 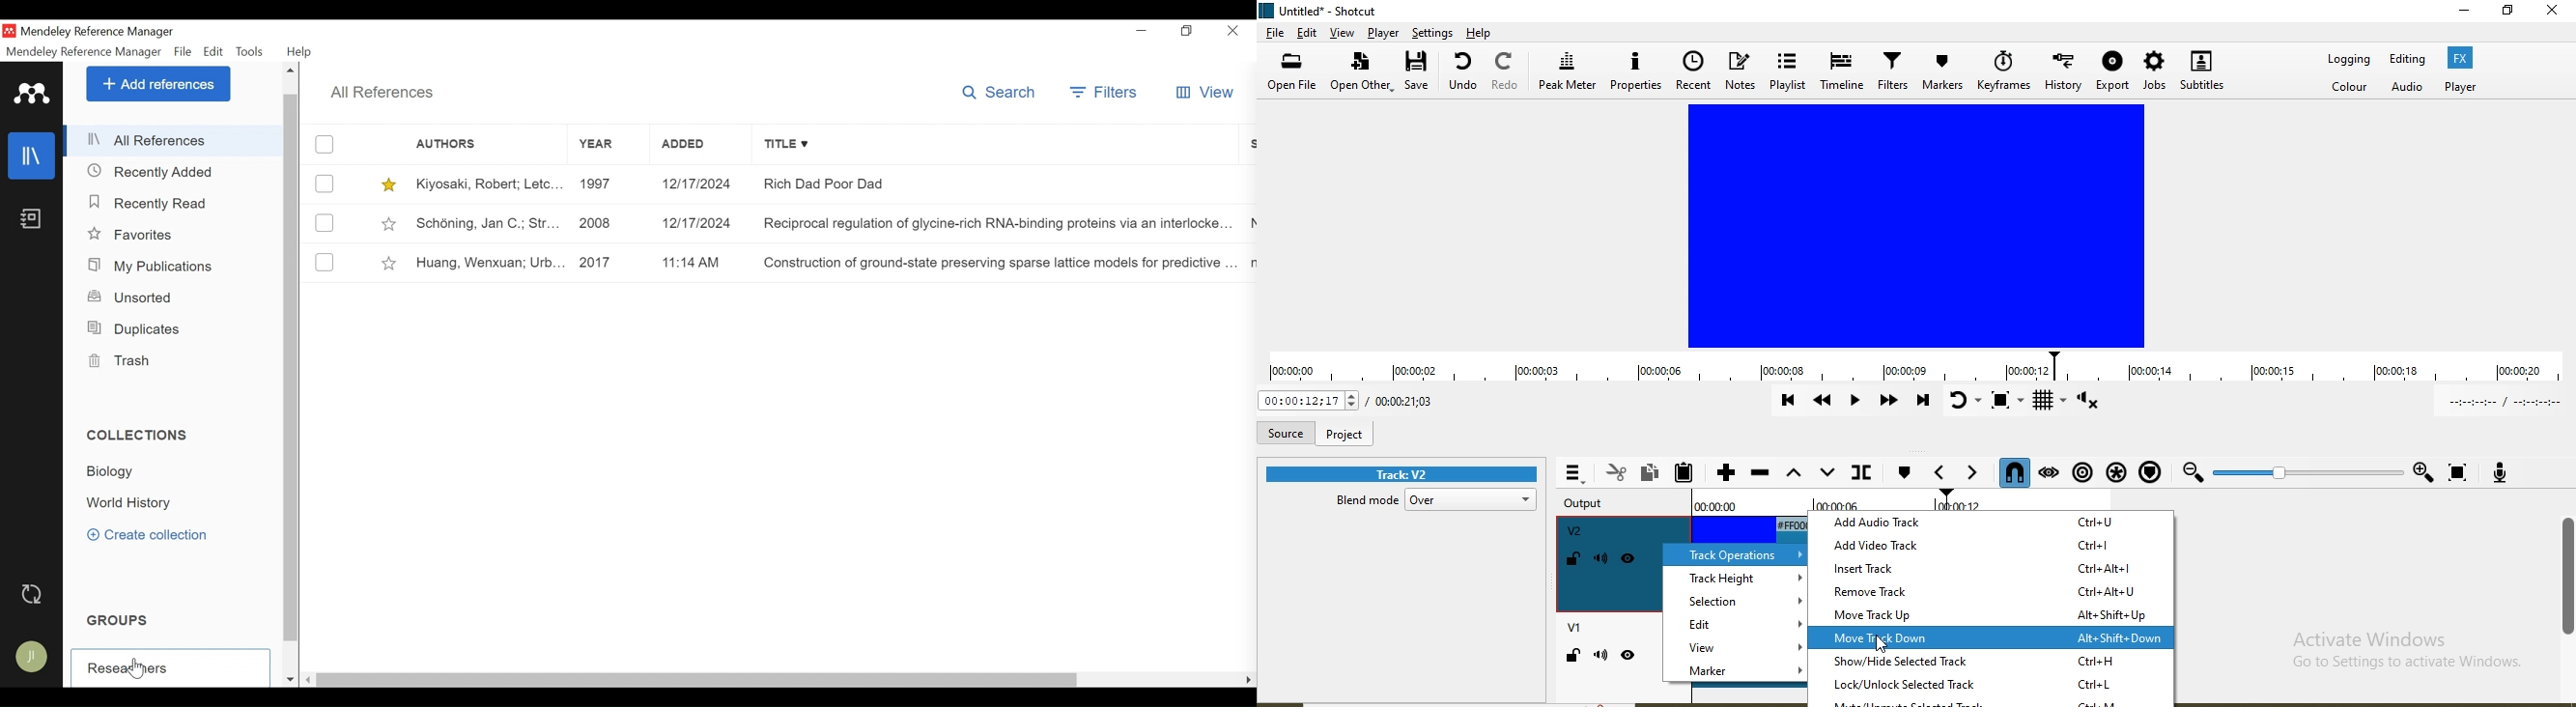 I want to click on Vertical Scroll bar, so click(x=292, y=374).